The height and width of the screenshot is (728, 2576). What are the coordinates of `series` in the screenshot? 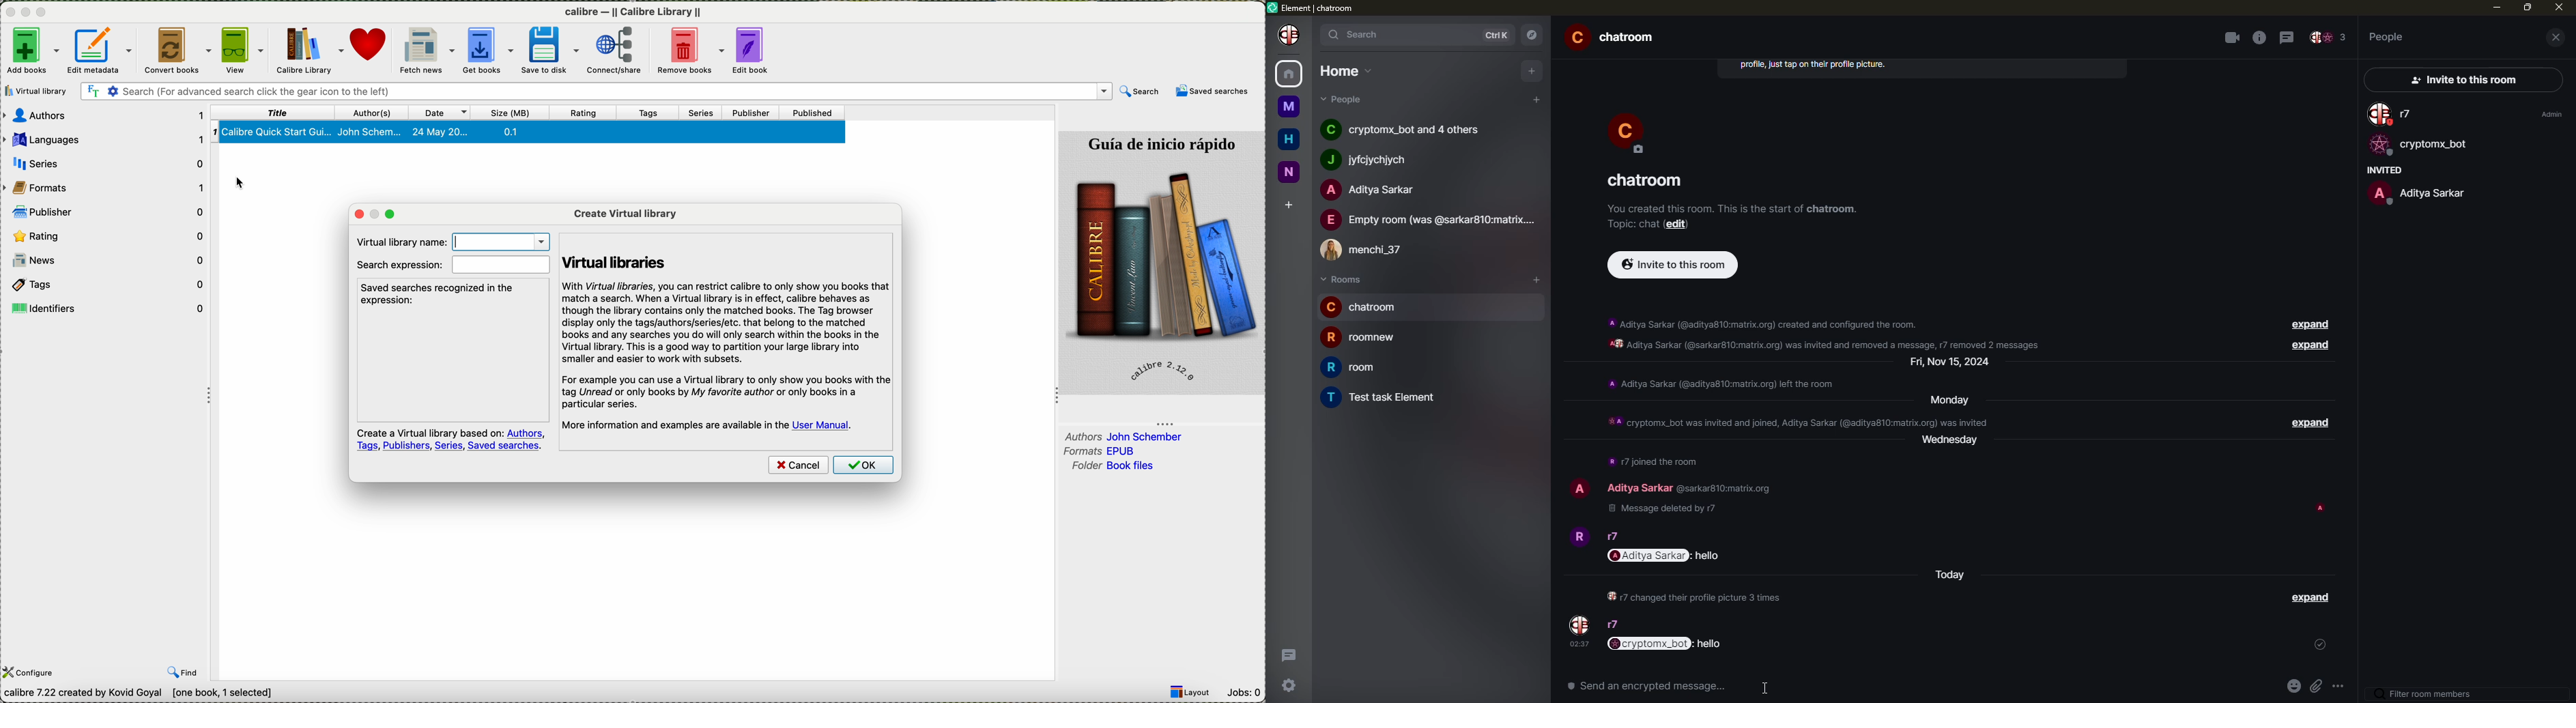 It's located at (706, 113).